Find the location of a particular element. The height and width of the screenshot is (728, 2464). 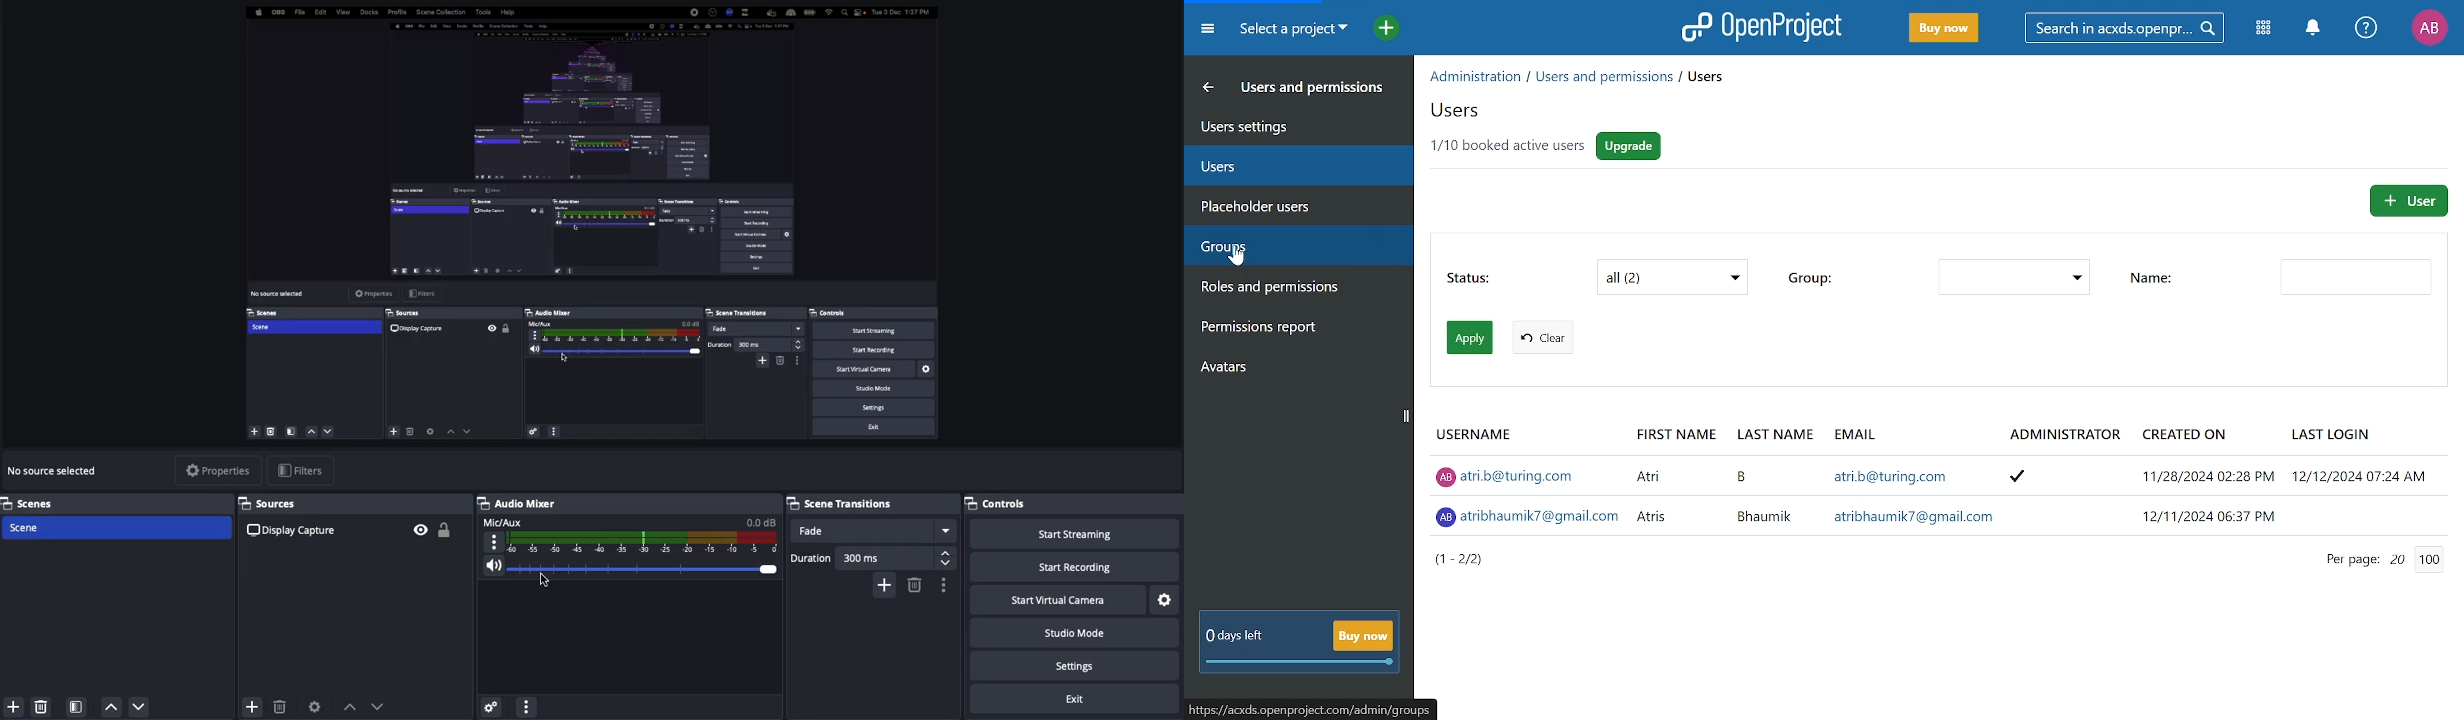

username is located at coordinates (1473, 430).